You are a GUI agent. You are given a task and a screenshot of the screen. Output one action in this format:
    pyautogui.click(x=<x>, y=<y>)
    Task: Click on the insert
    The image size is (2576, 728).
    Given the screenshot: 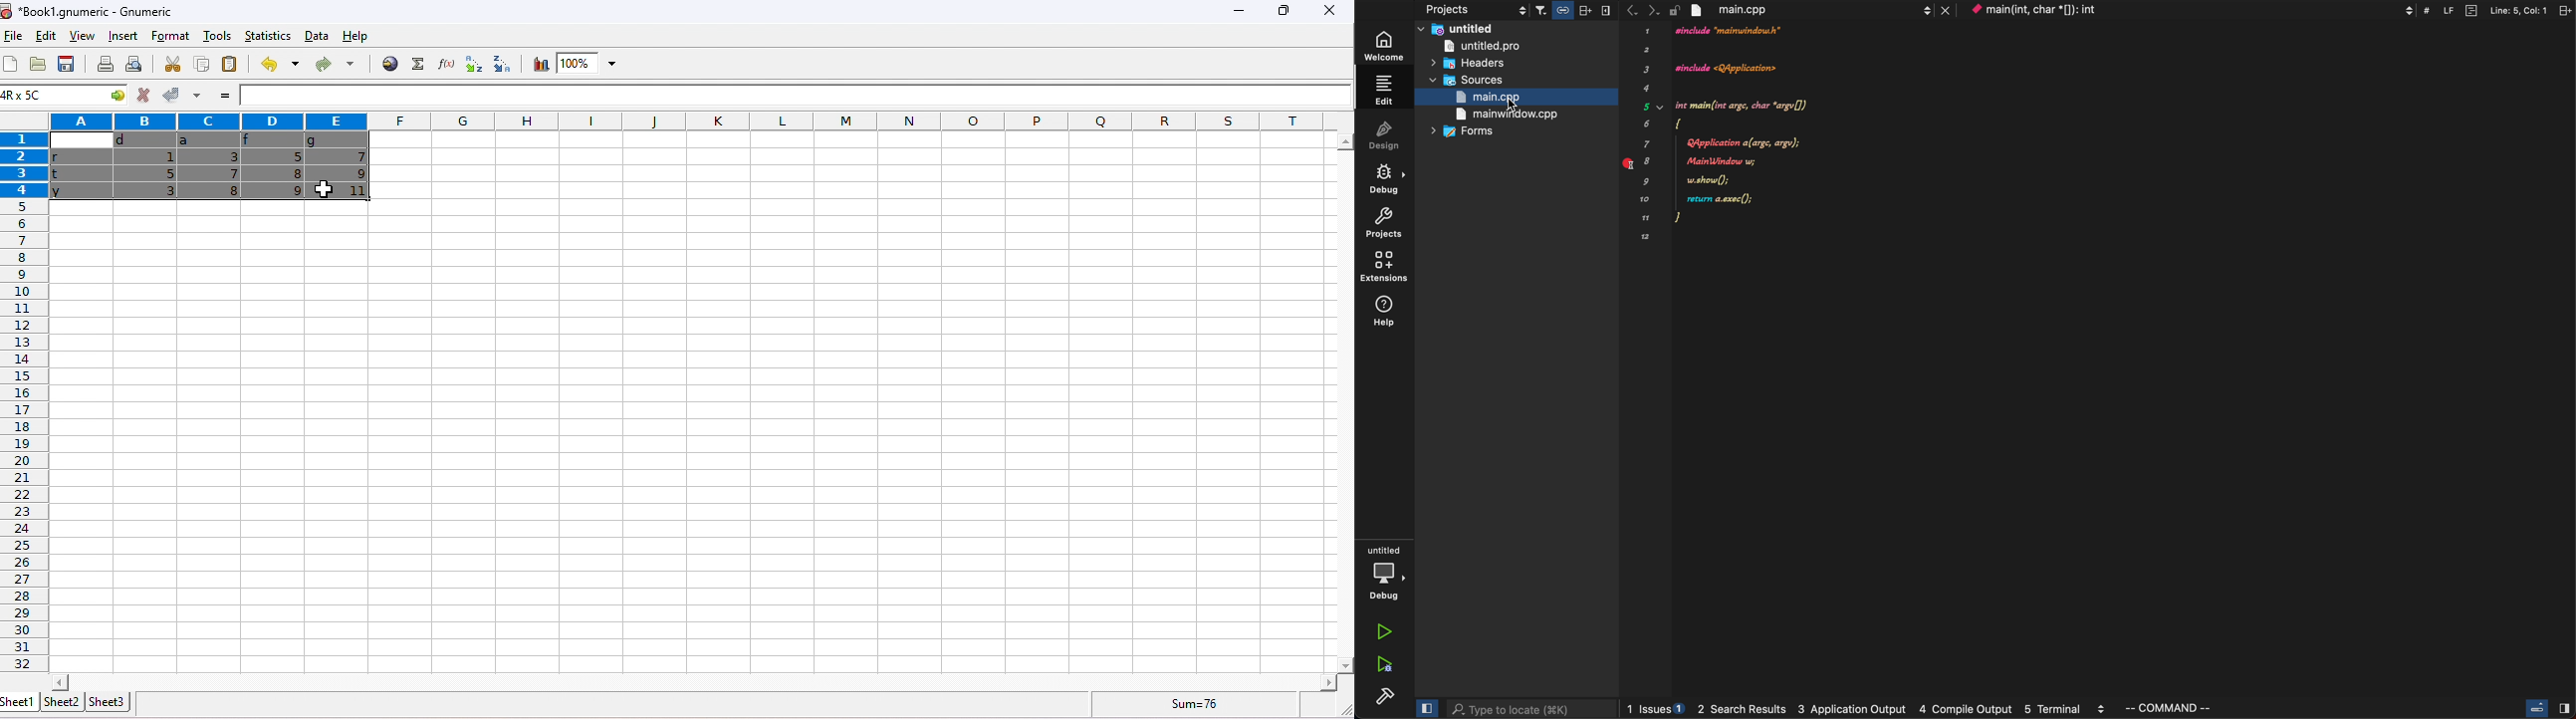 What is the action you would take?
    pyautogui.click(x=120, y=36)
    